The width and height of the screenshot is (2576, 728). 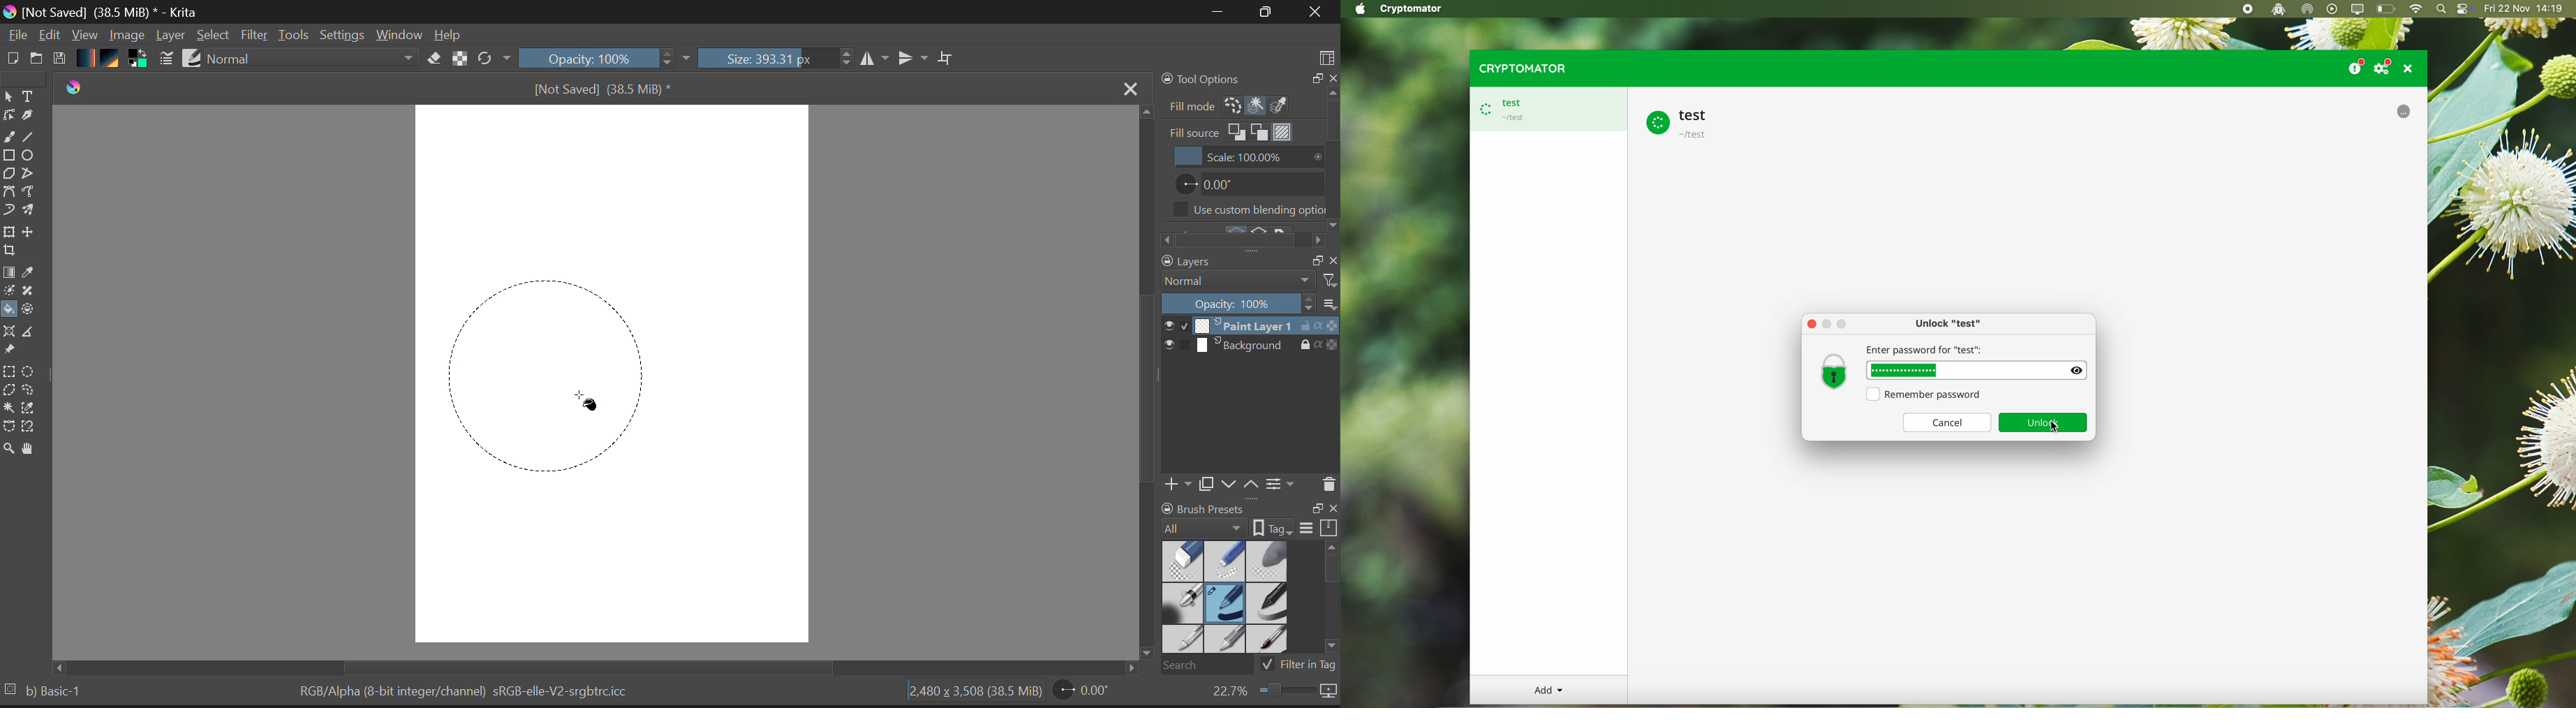 I want to click on Refresh, so click(x=494, y=59).